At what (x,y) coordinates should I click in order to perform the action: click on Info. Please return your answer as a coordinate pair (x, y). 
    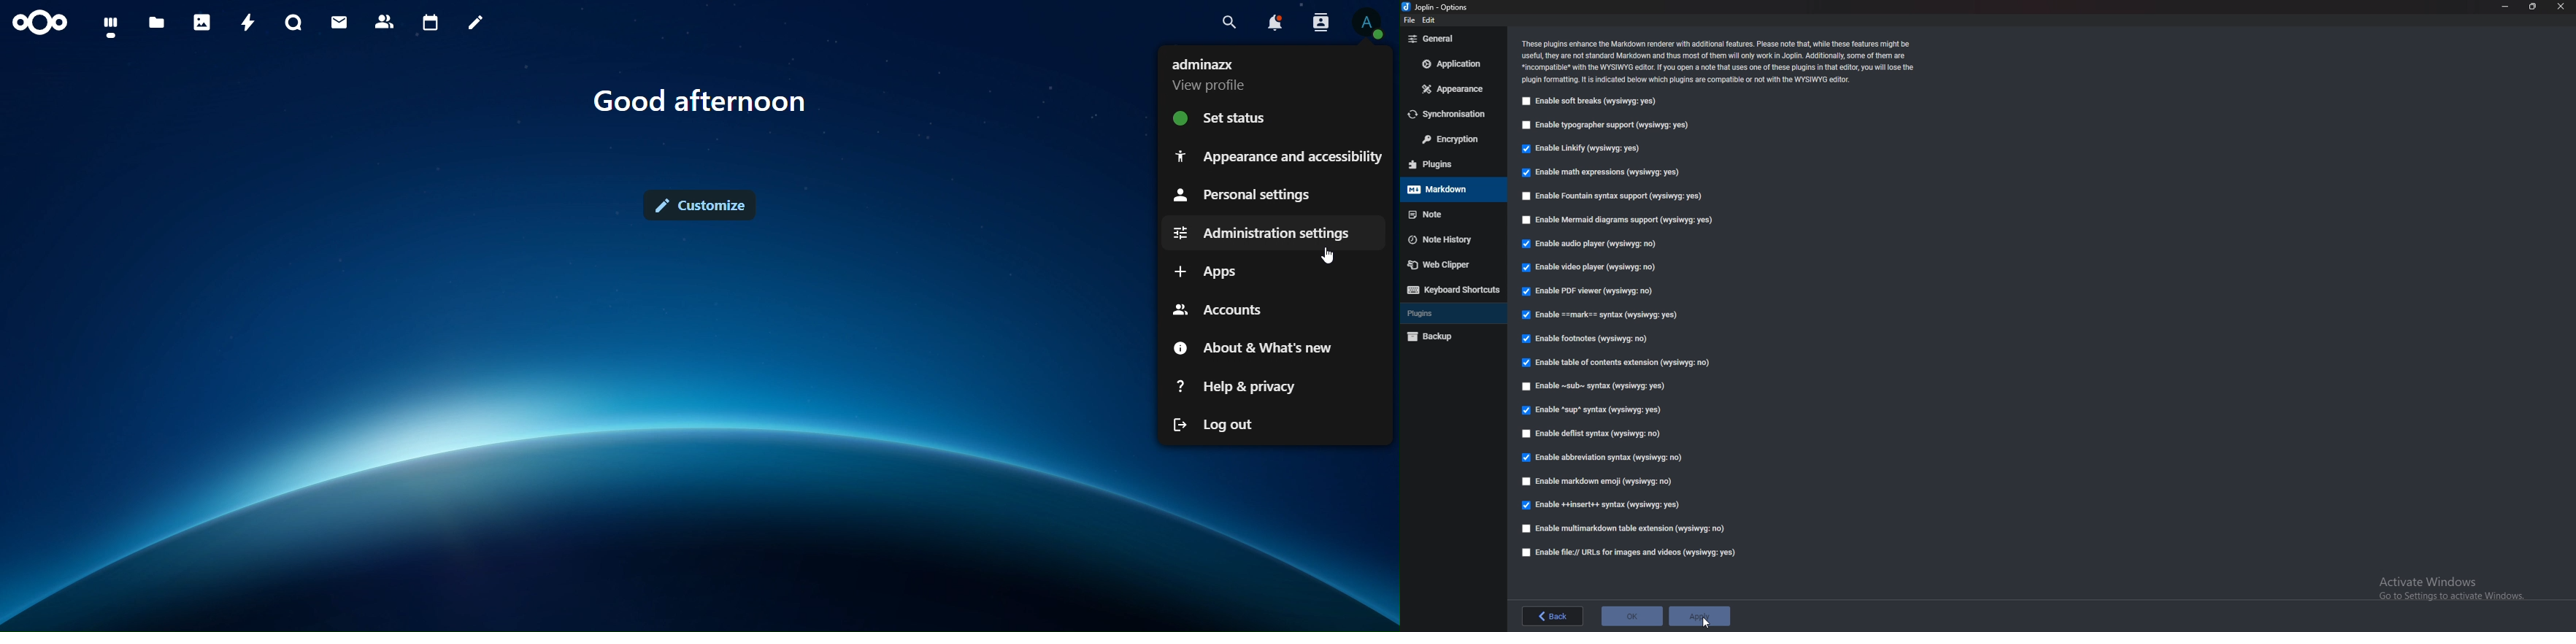
    Looking at the image, I should click on (1727, 61).